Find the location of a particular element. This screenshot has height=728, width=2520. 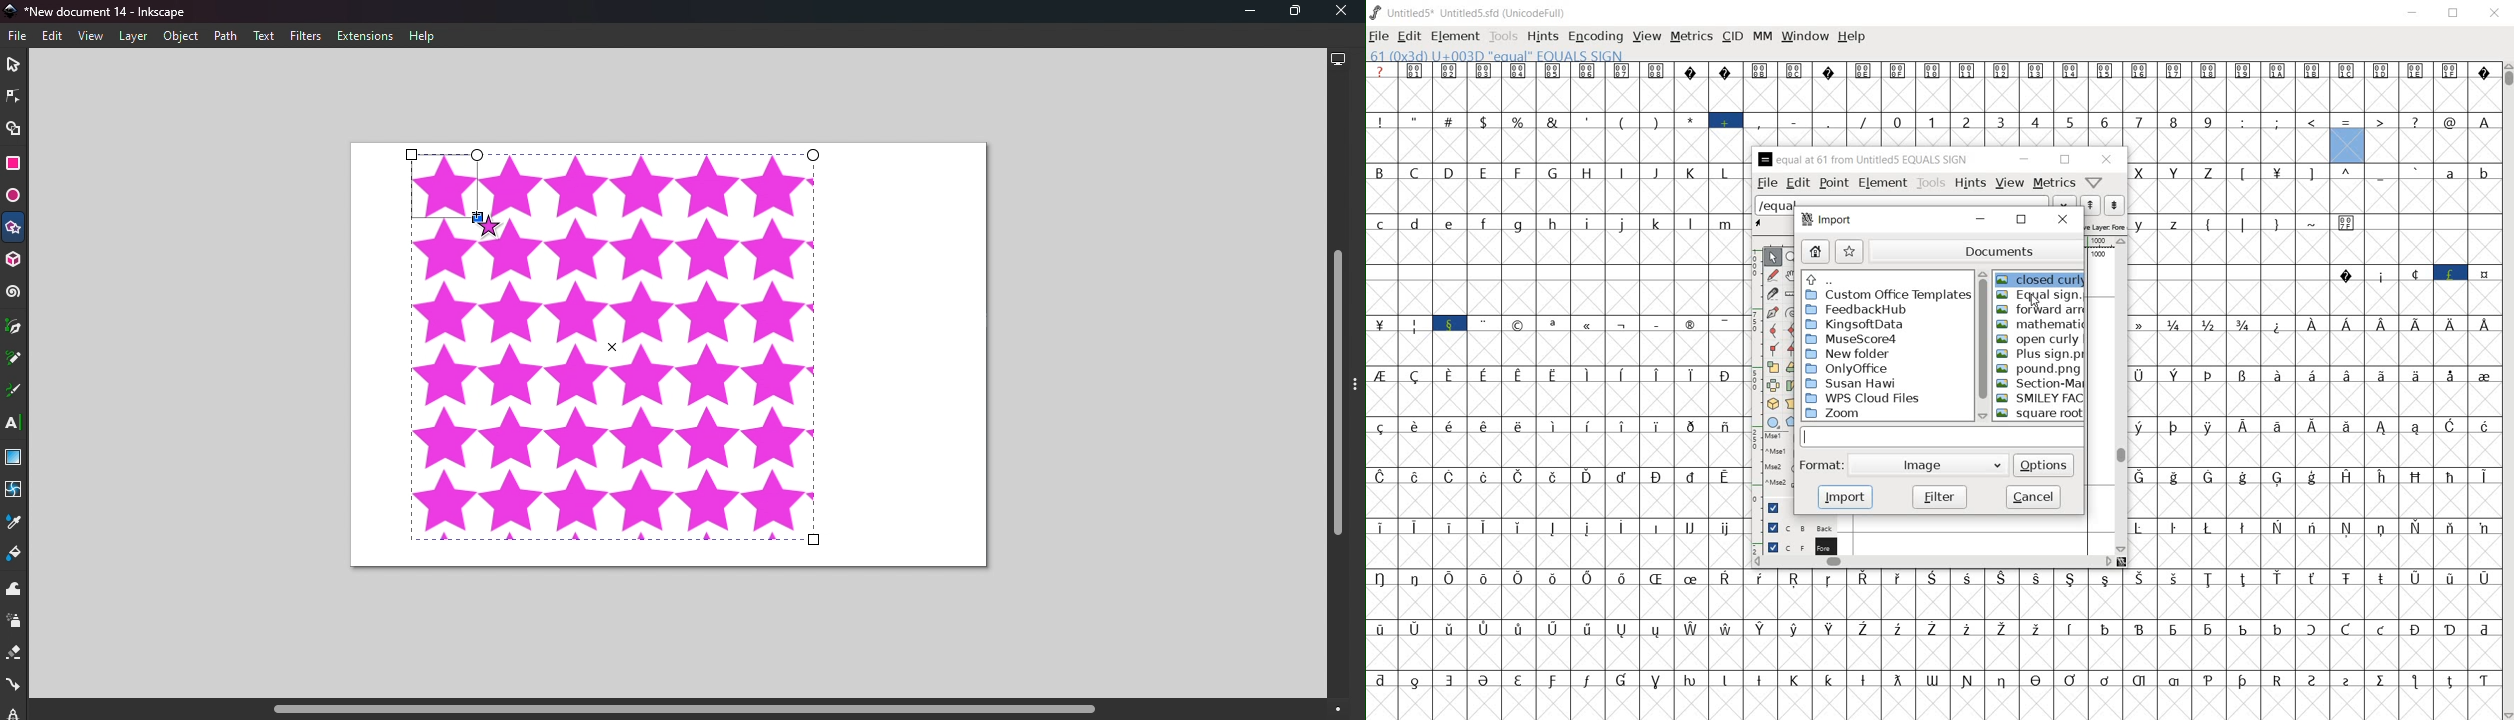

close is located at coordinates (2108, 160).